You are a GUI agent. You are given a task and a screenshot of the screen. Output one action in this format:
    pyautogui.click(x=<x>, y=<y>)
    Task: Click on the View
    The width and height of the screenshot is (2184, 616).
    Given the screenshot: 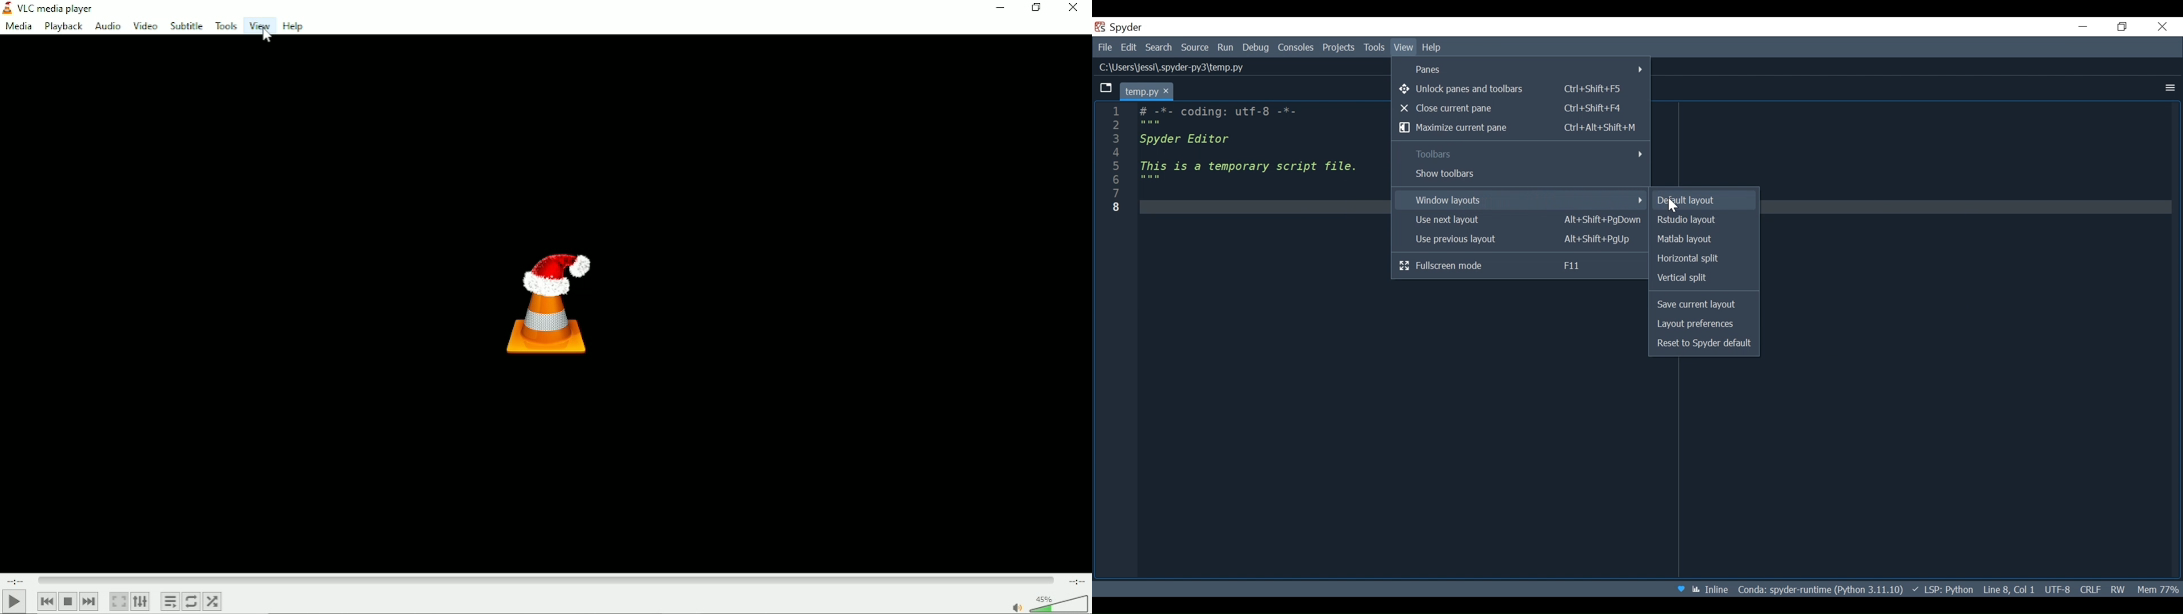 What is the action you would take?
    pyautogui.click(x=1404, y=48)
    